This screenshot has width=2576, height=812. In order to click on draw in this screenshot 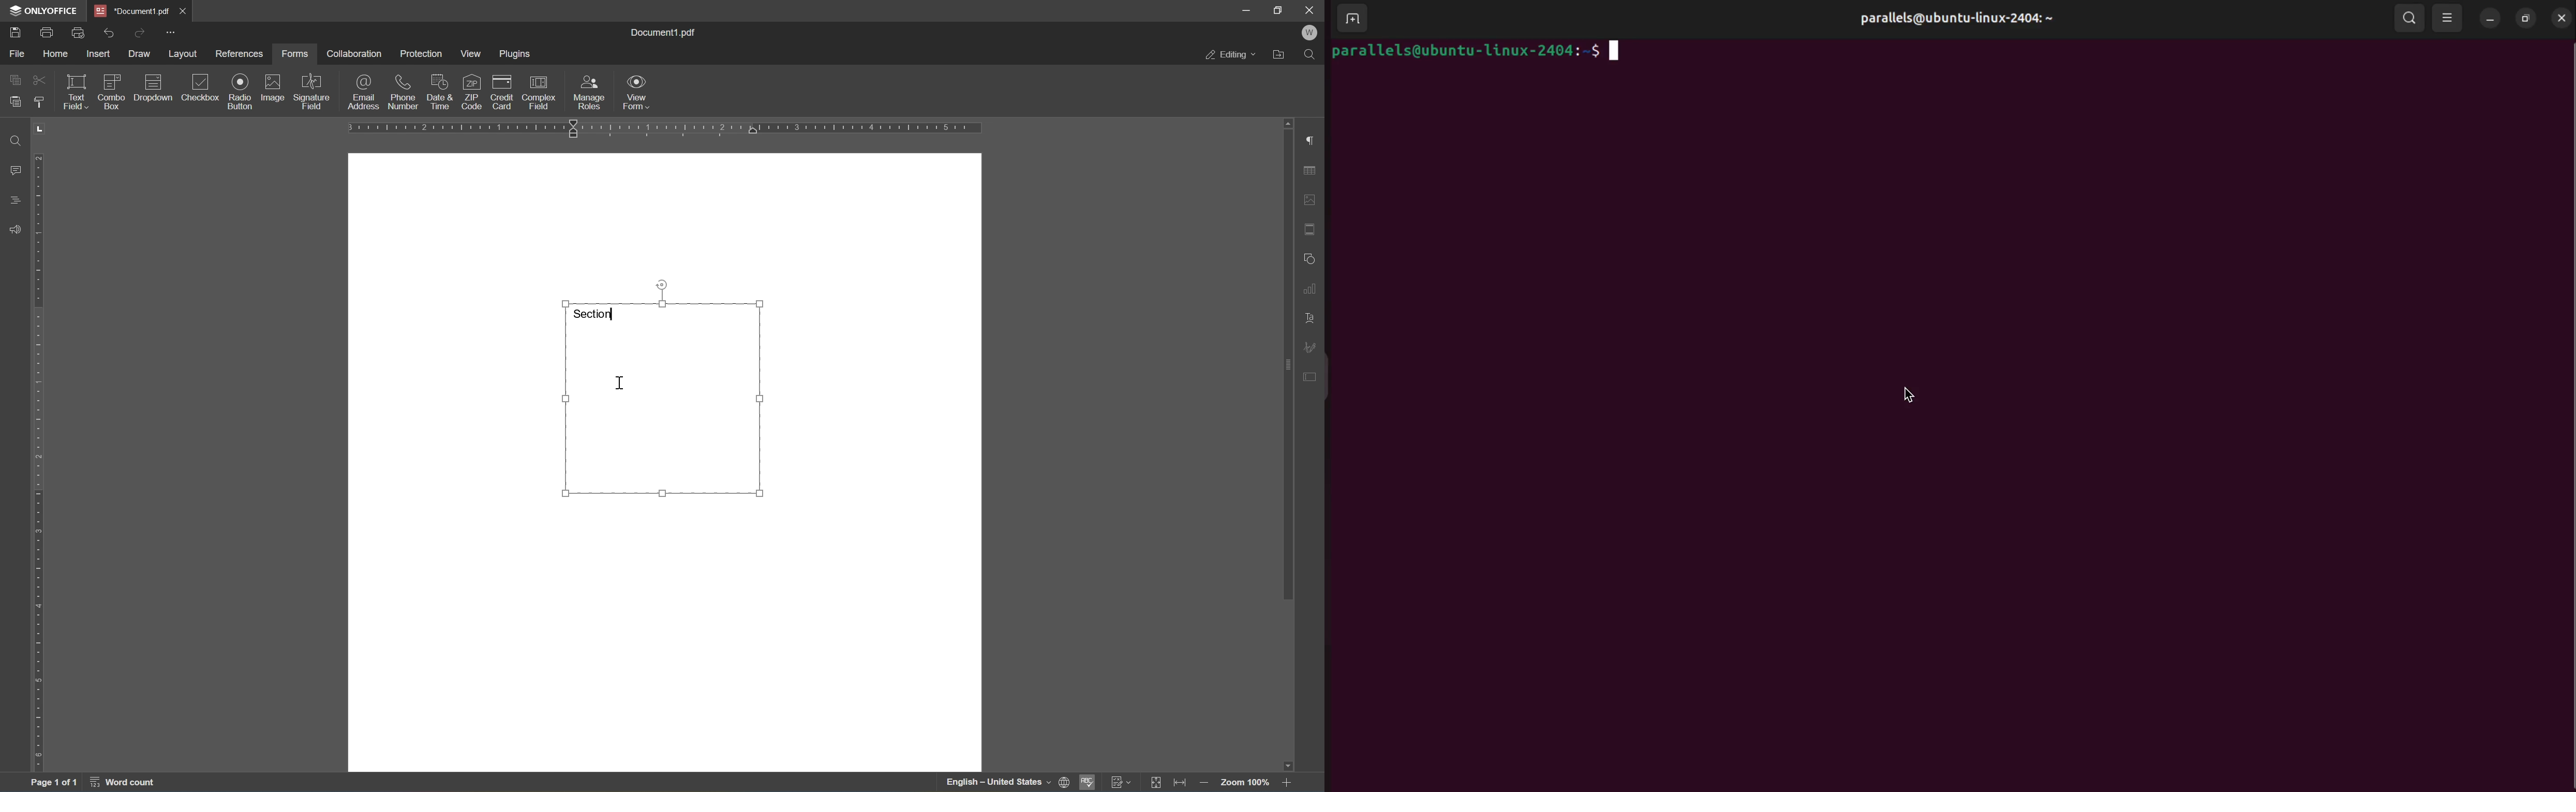, I will do `click(141, 54)`.